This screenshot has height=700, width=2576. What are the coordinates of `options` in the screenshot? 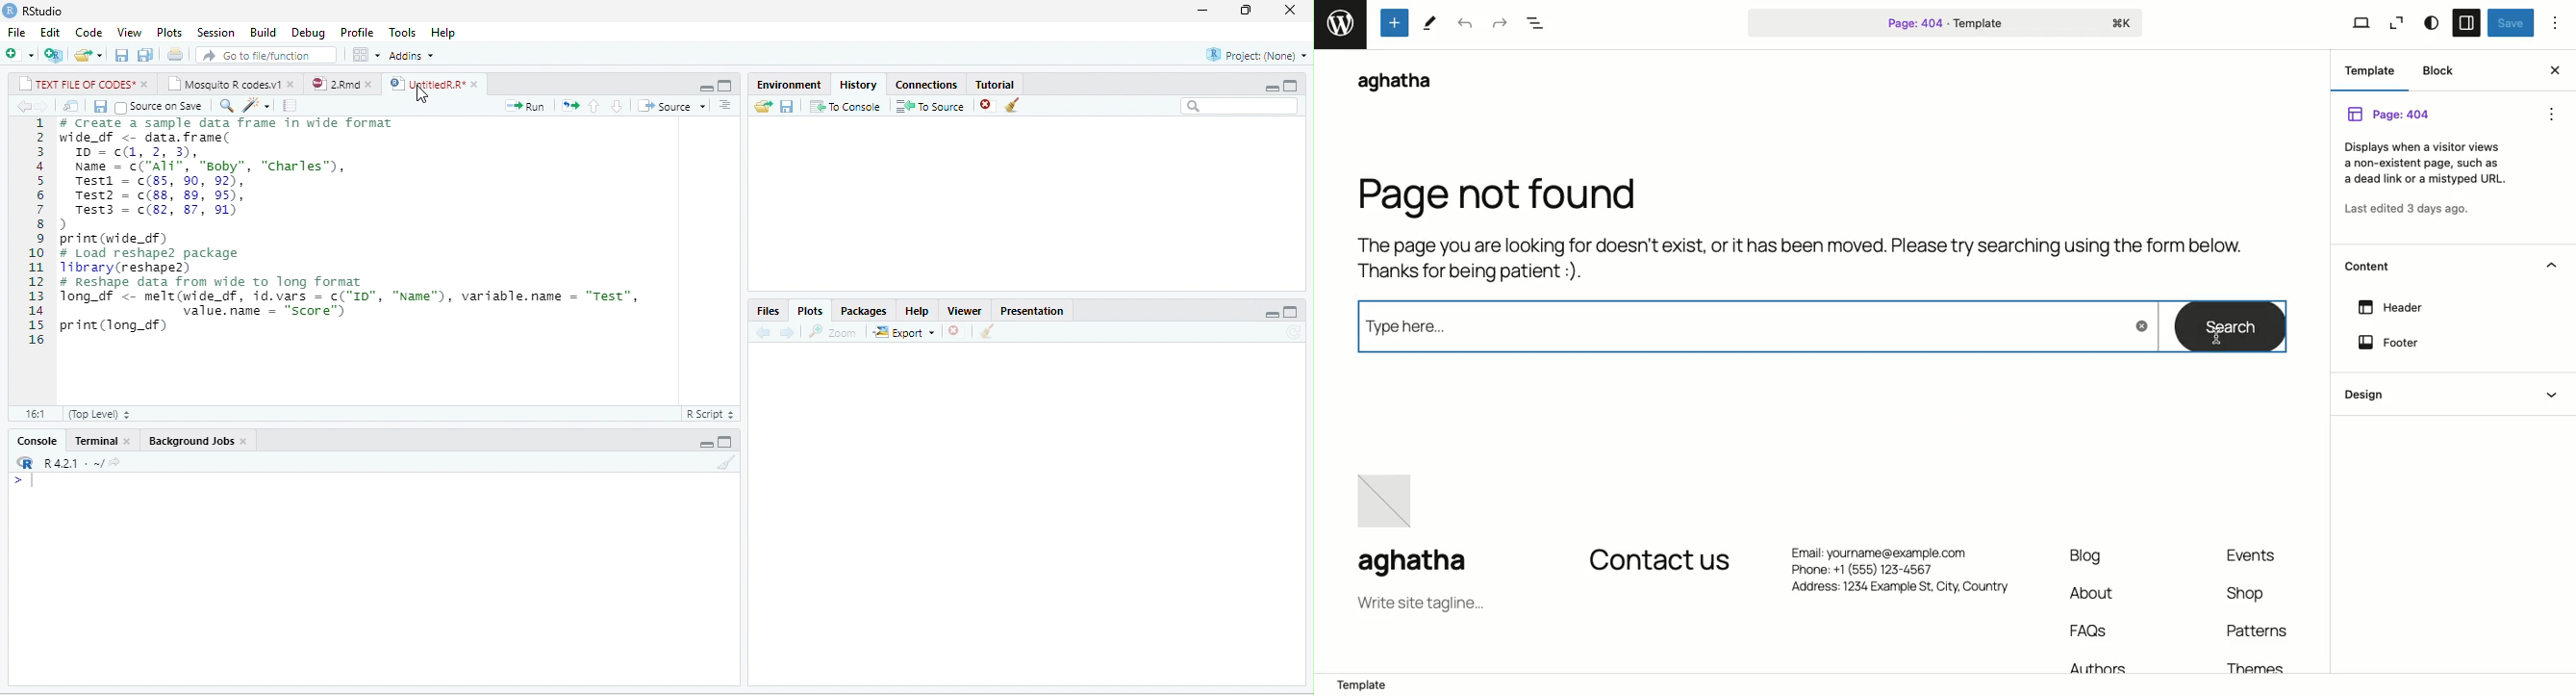 It's located at (366, 55).